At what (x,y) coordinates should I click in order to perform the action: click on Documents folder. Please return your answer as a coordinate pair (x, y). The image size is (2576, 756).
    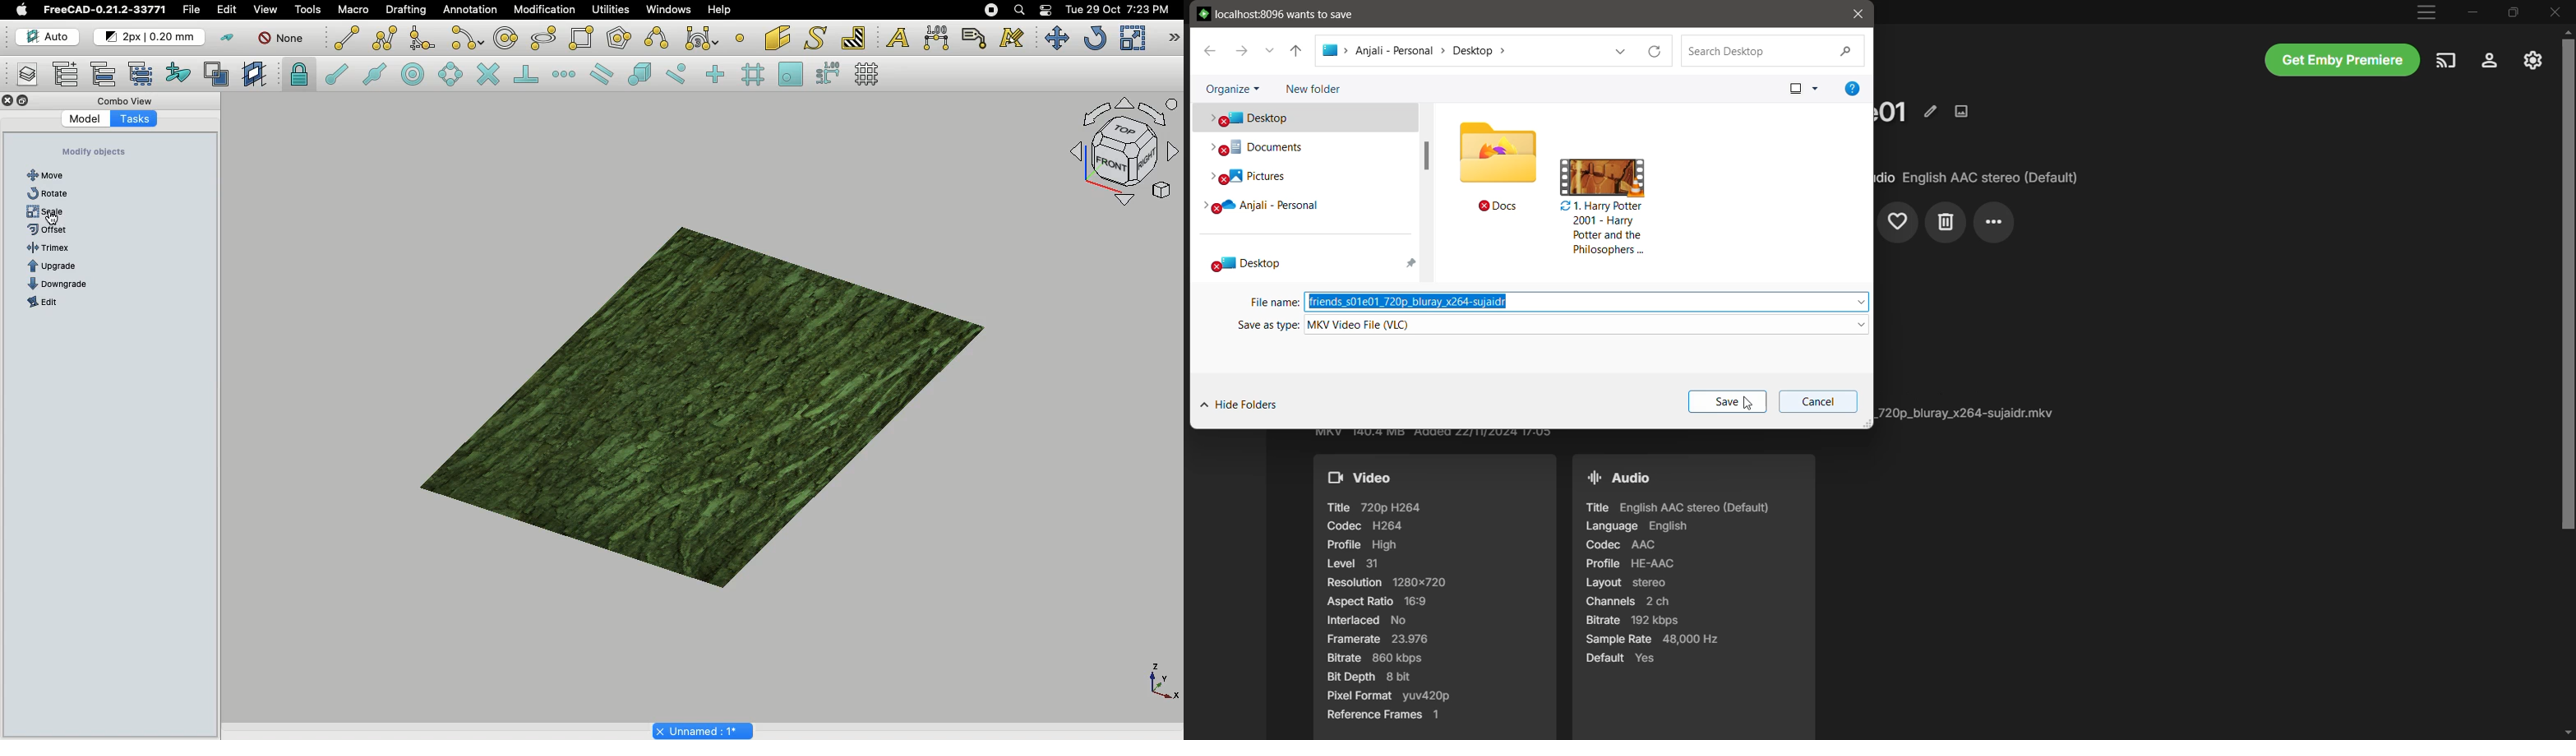
    Looking at the image, I should click on (1304, 147).